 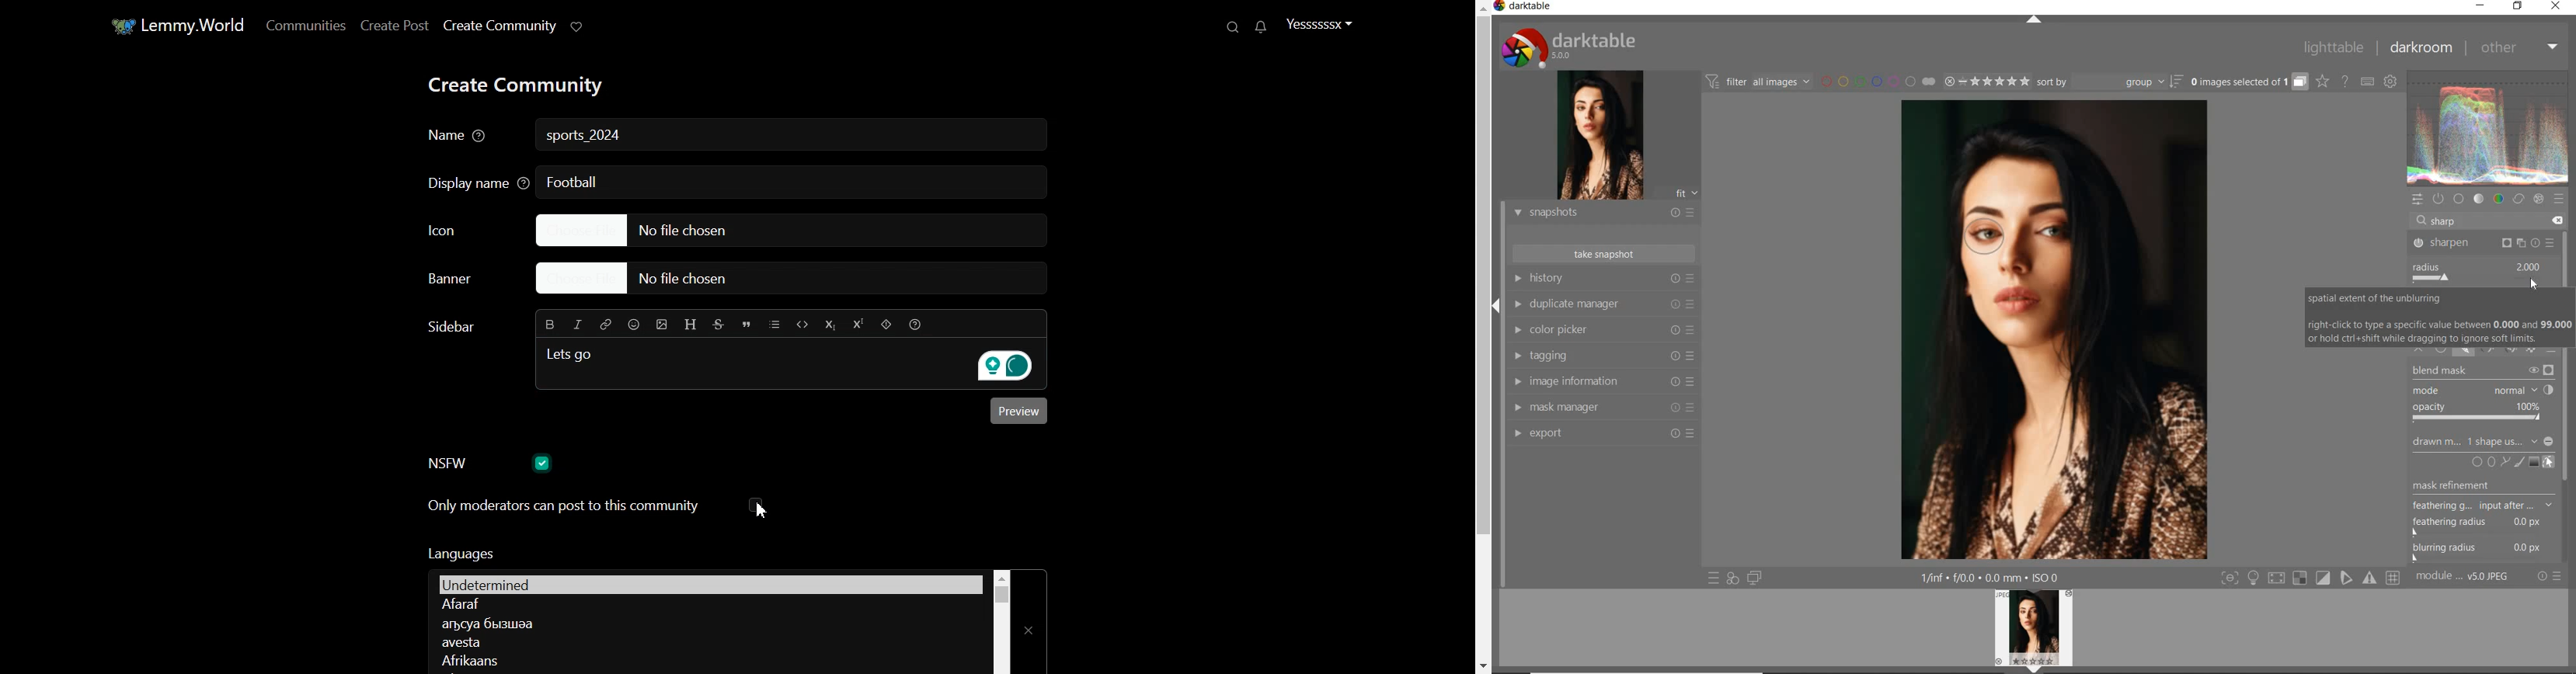 I want to click on display a second darkroom image window, so click(x=1755, y=577).